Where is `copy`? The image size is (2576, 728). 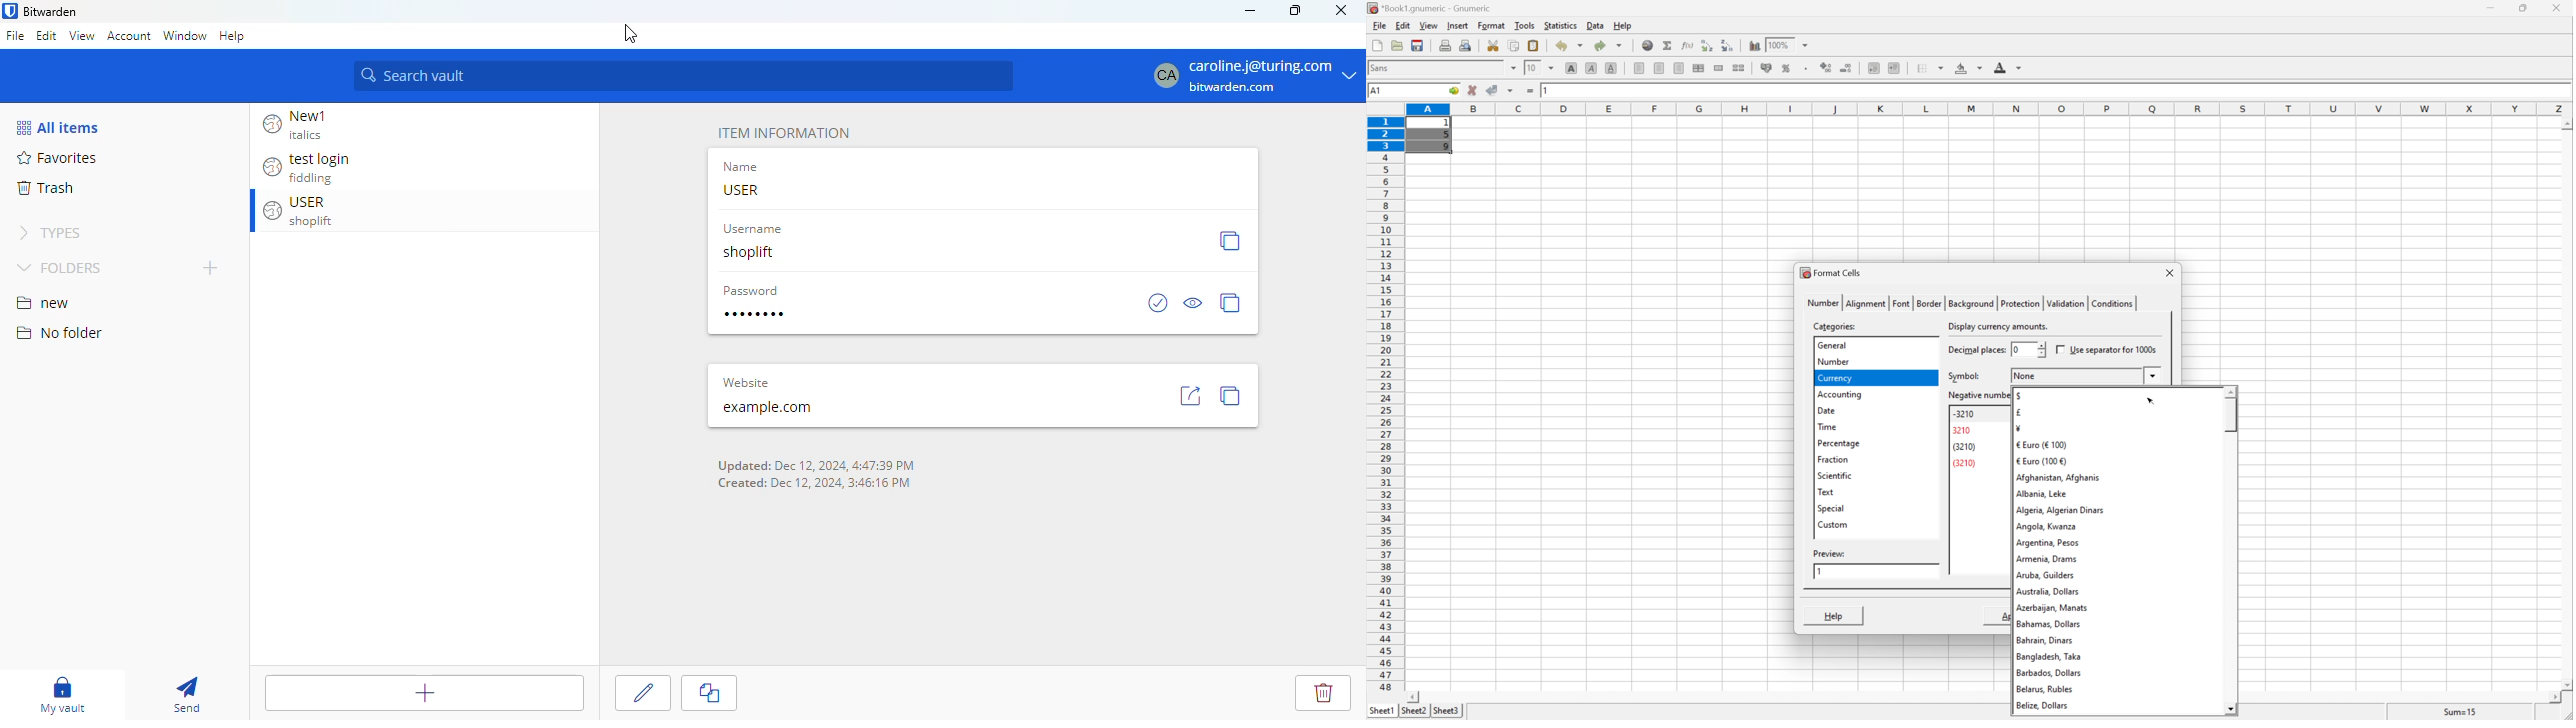 copy is located at coordinates (711, 694).